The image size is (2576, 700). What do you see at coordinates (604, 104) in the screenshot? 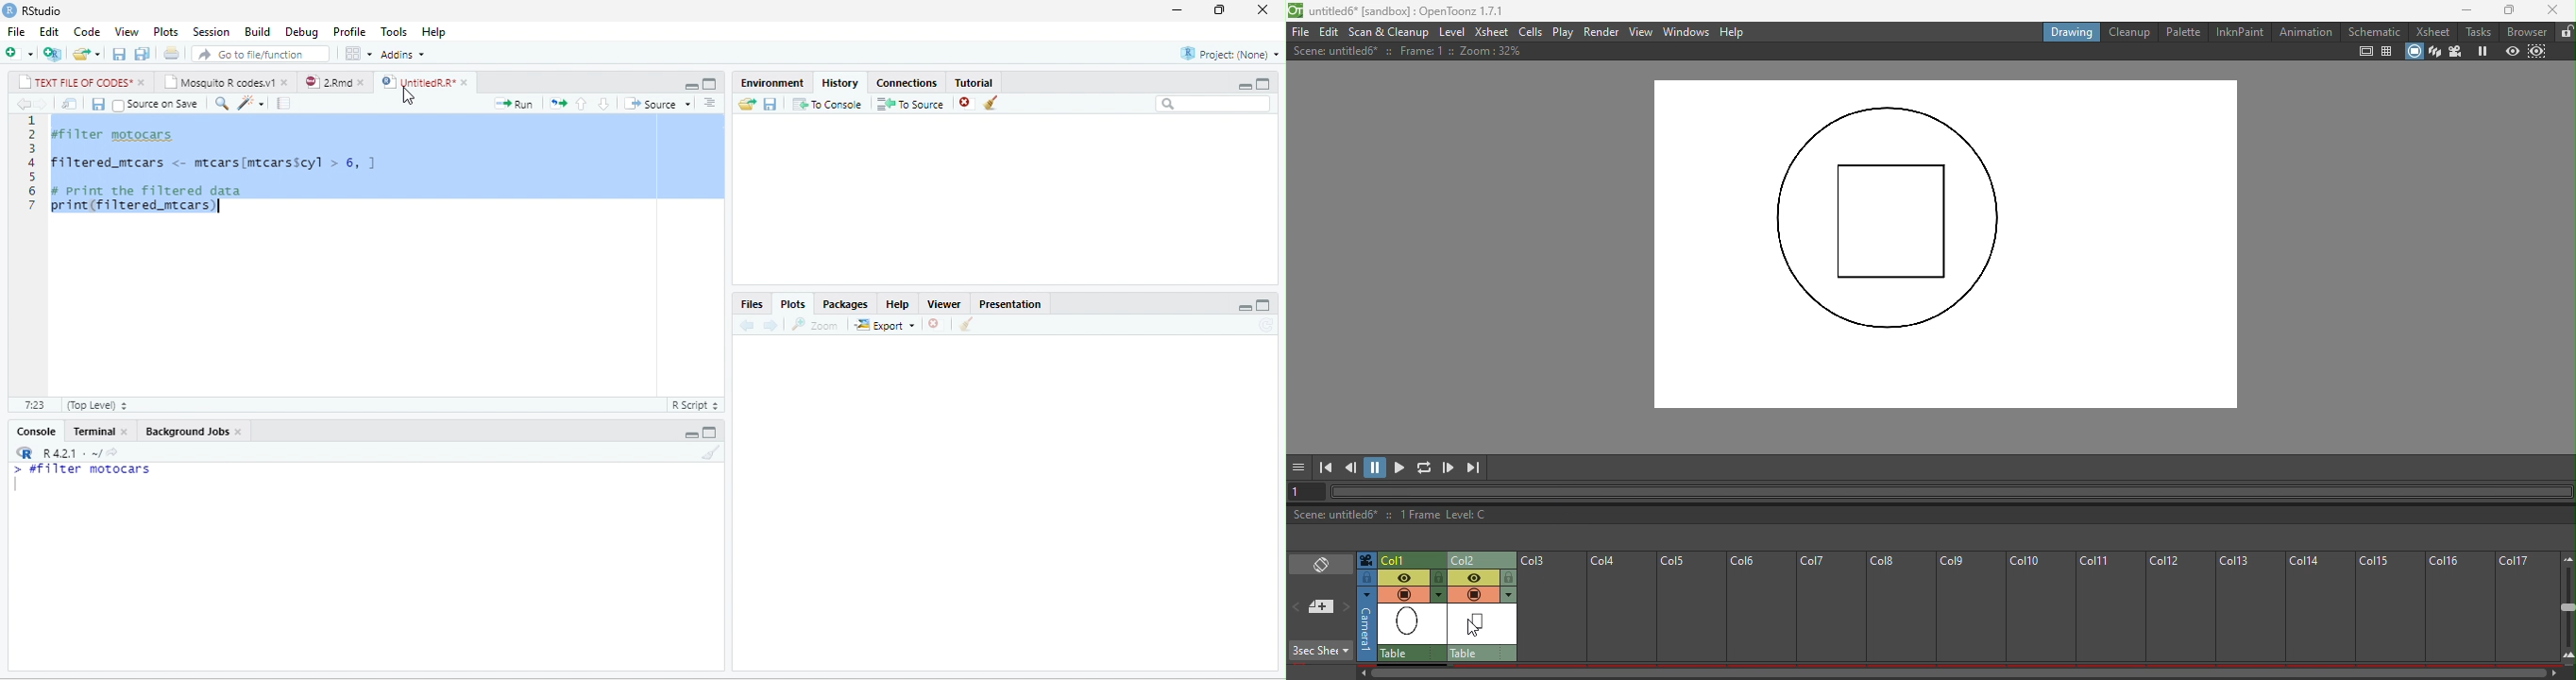
I see `down` at bounding box center [604, 104].